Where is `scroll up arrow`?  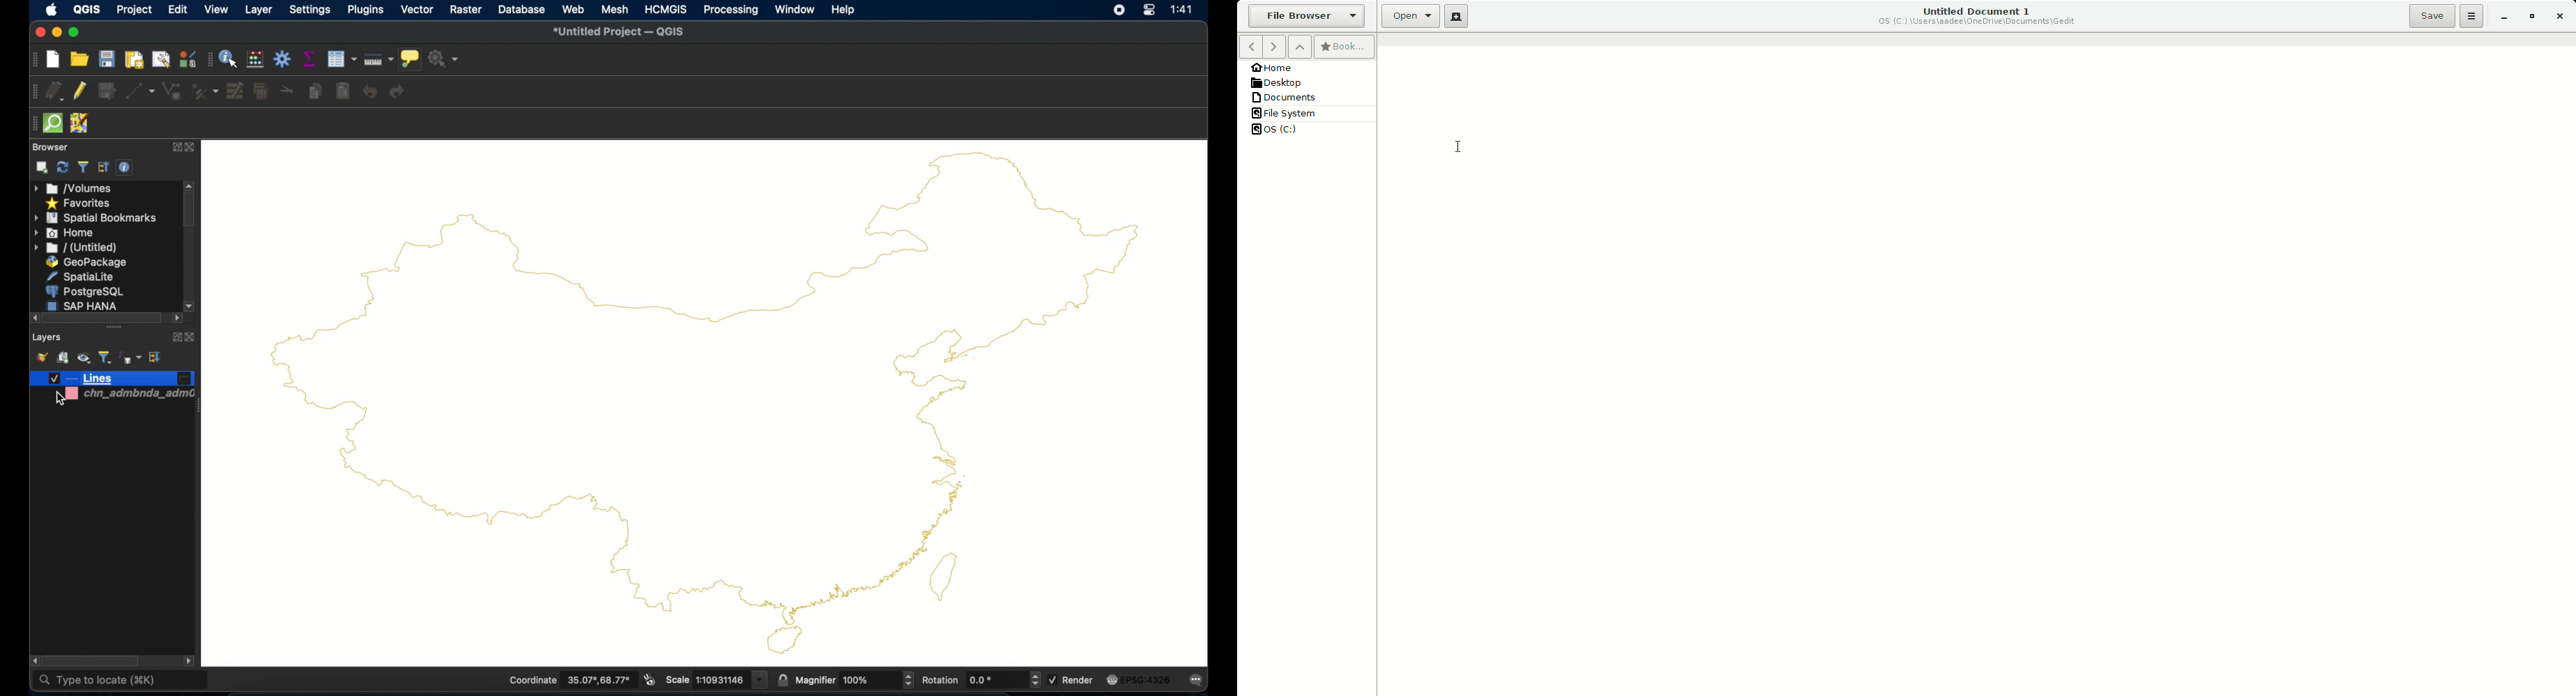 scroll up arrow is located at coordinates (189, 185).